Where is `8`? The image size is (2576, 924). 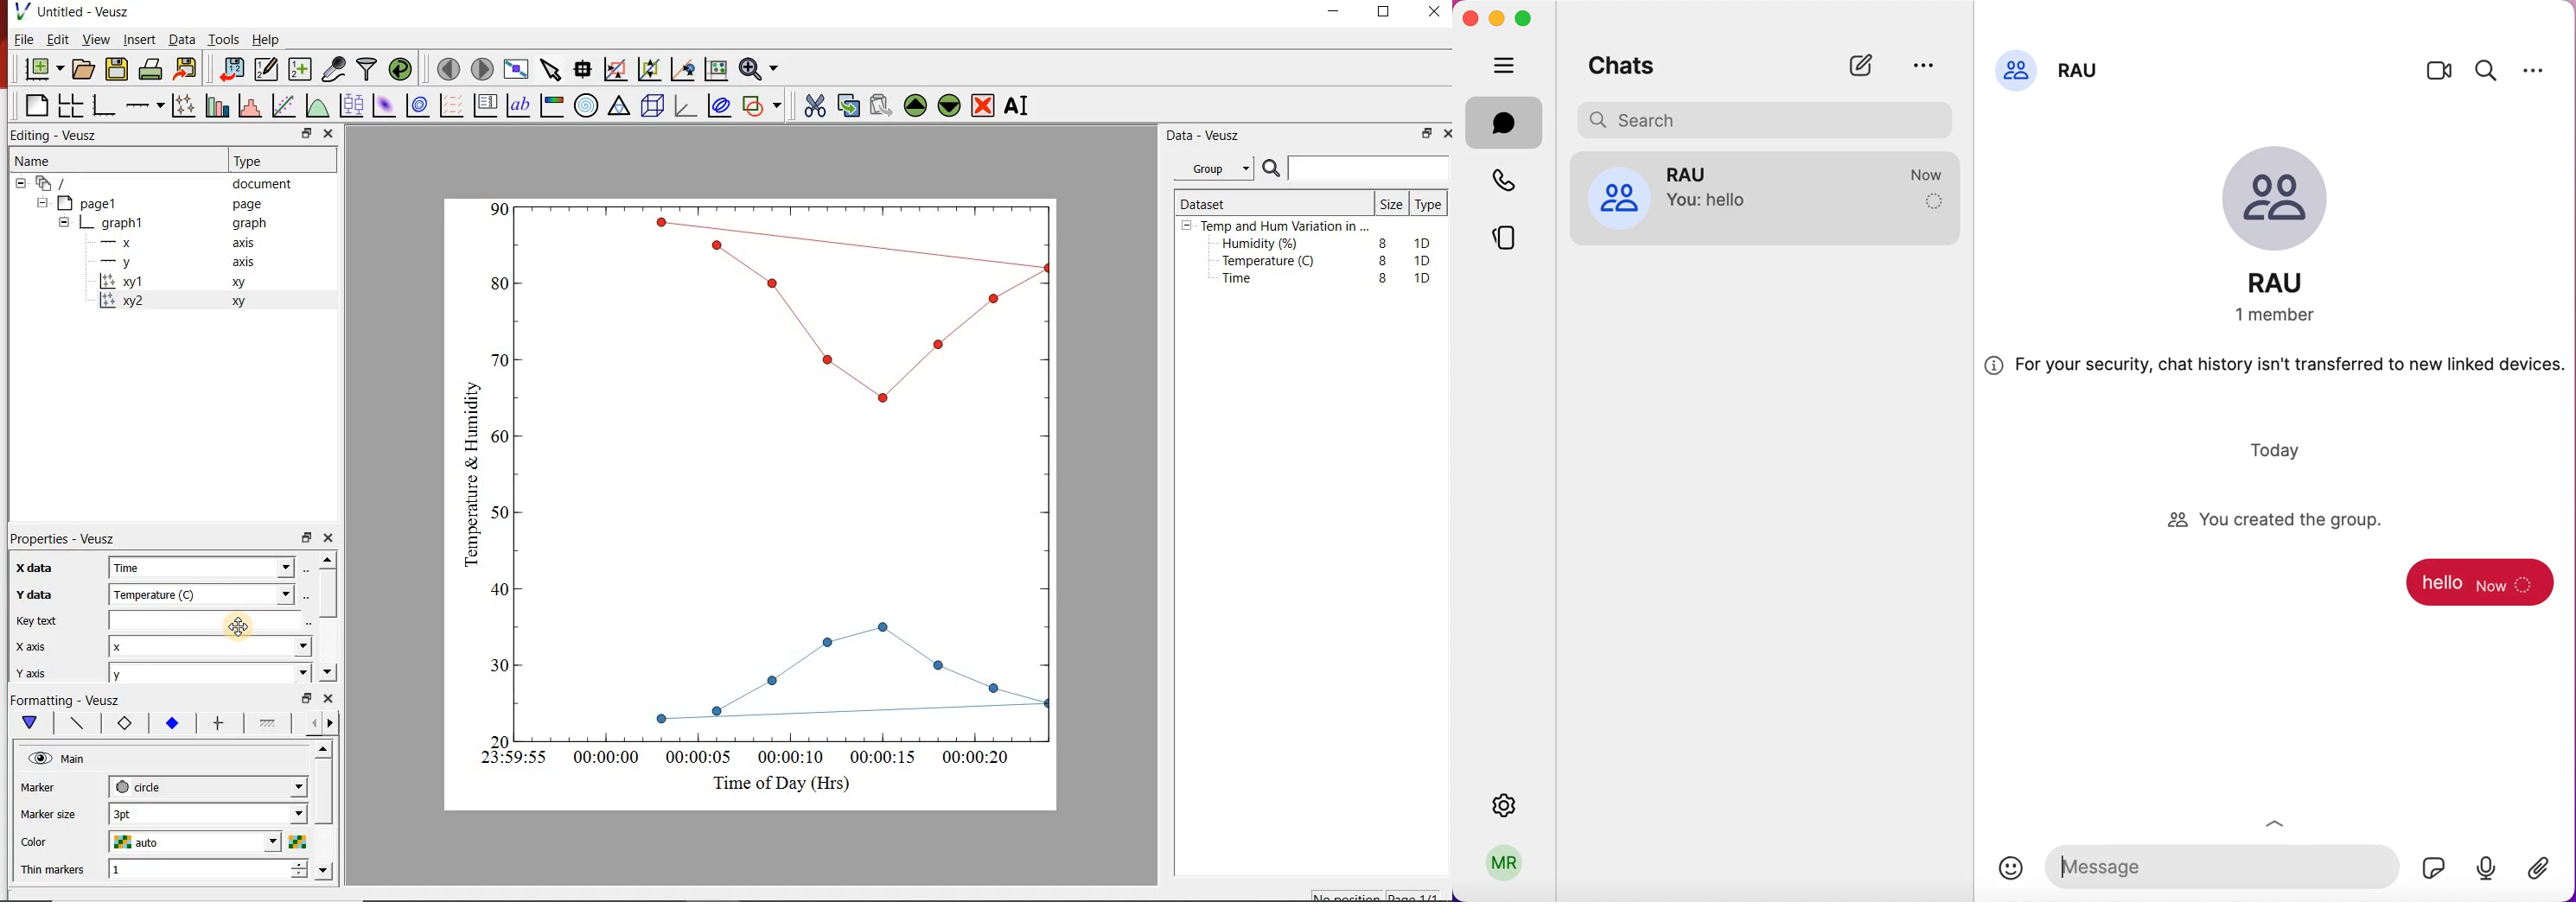
8 is located at coordinates (1383, 278).